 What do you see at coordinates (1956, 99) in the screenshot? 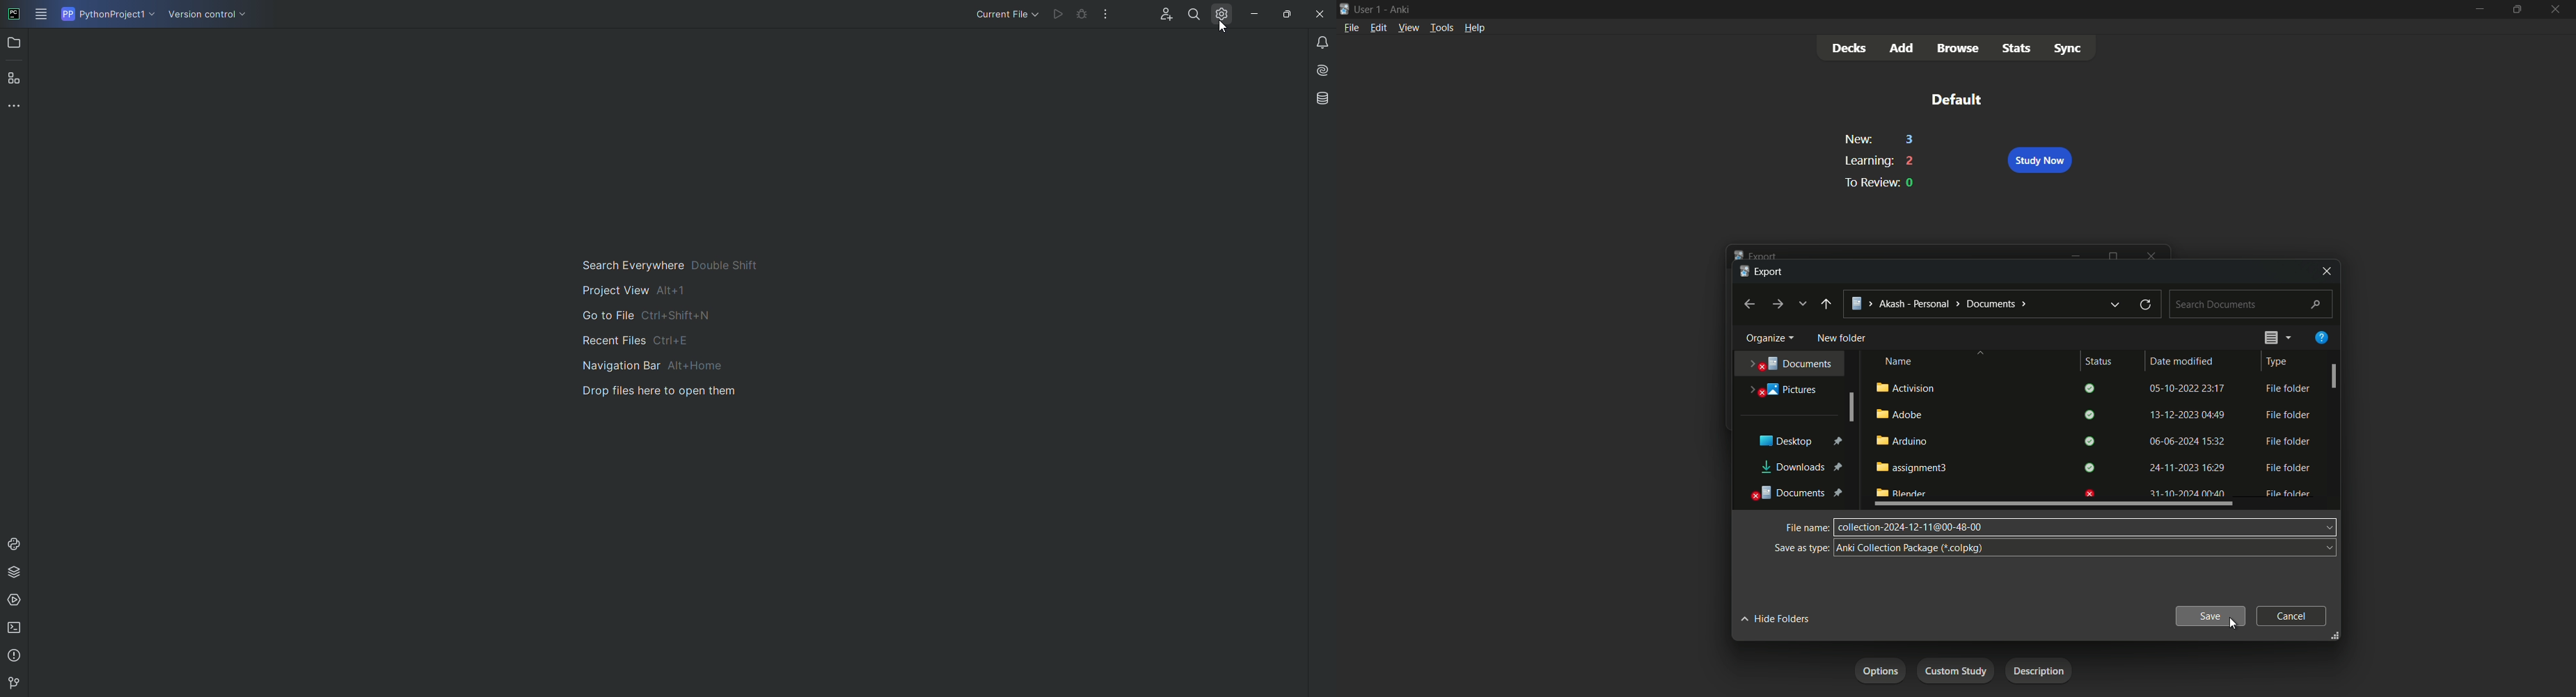
I see `default` at bounding box center [1956, 99].